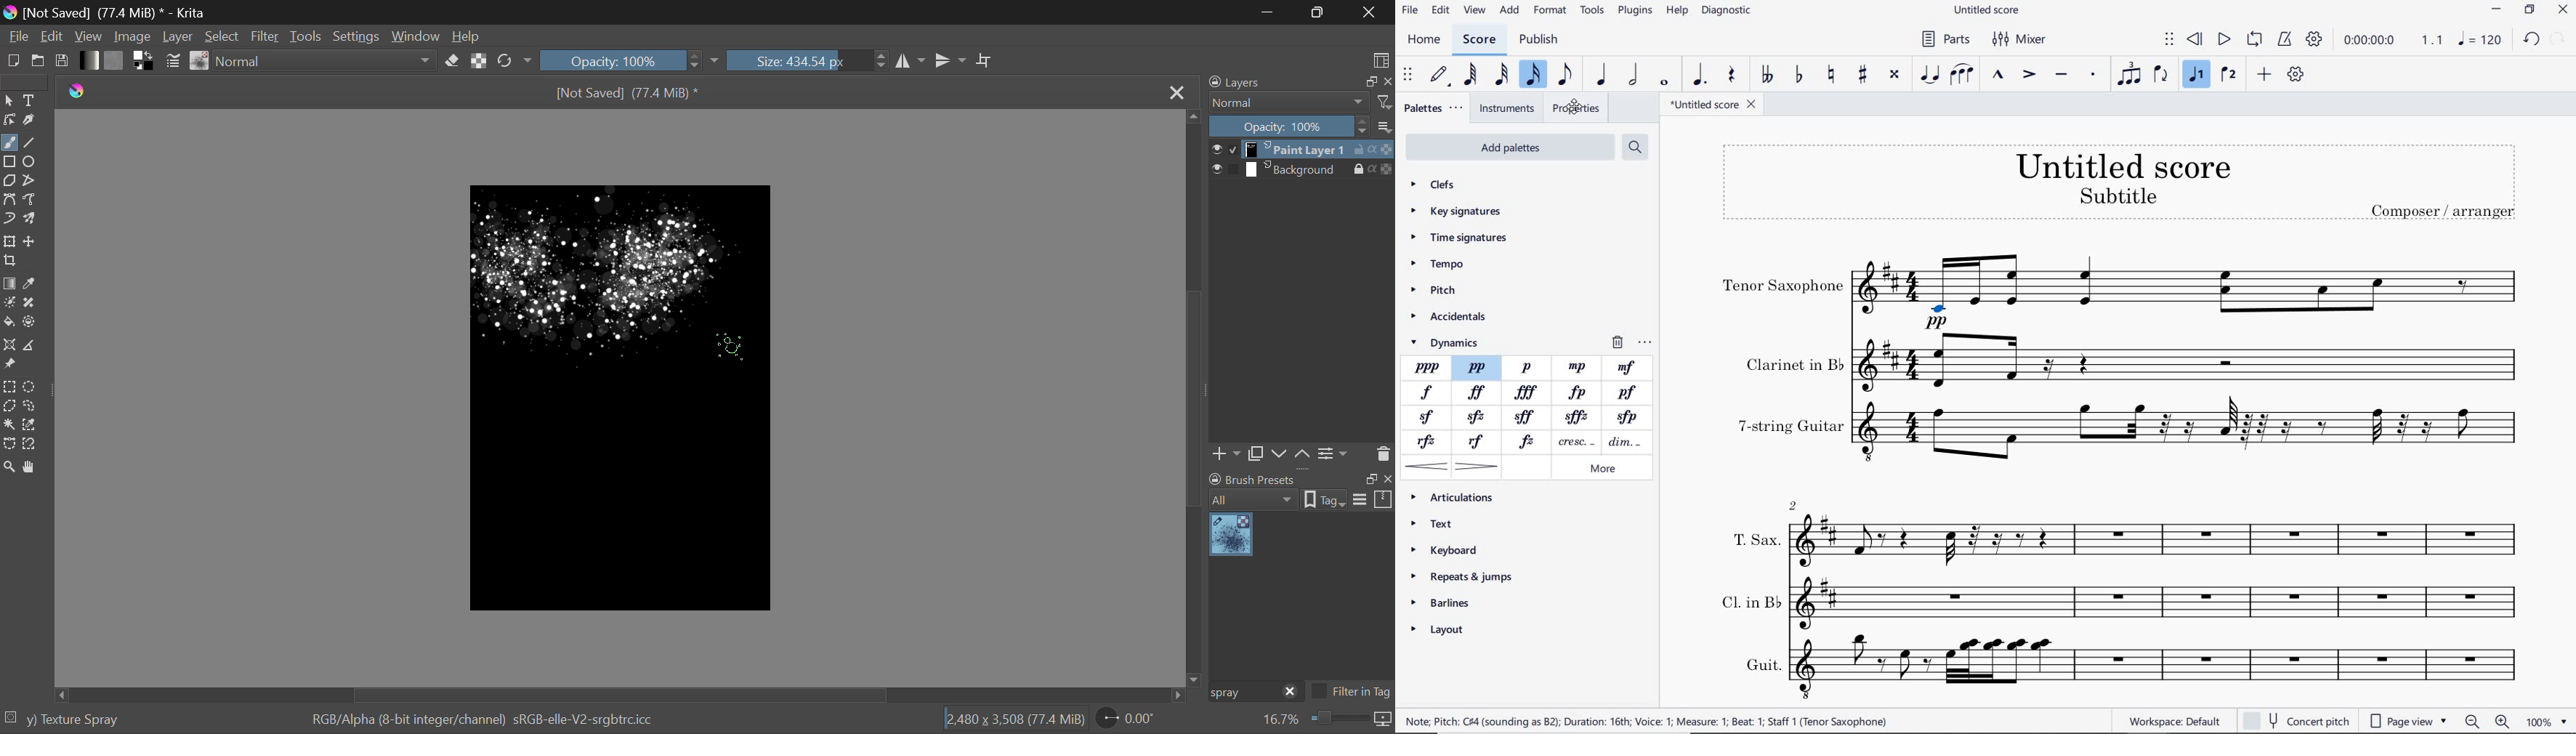 This screenshot has height=756, width=2576. Describe the element at coordinates (1636, 148) in the screenshot. I see `search palettes` at that location.